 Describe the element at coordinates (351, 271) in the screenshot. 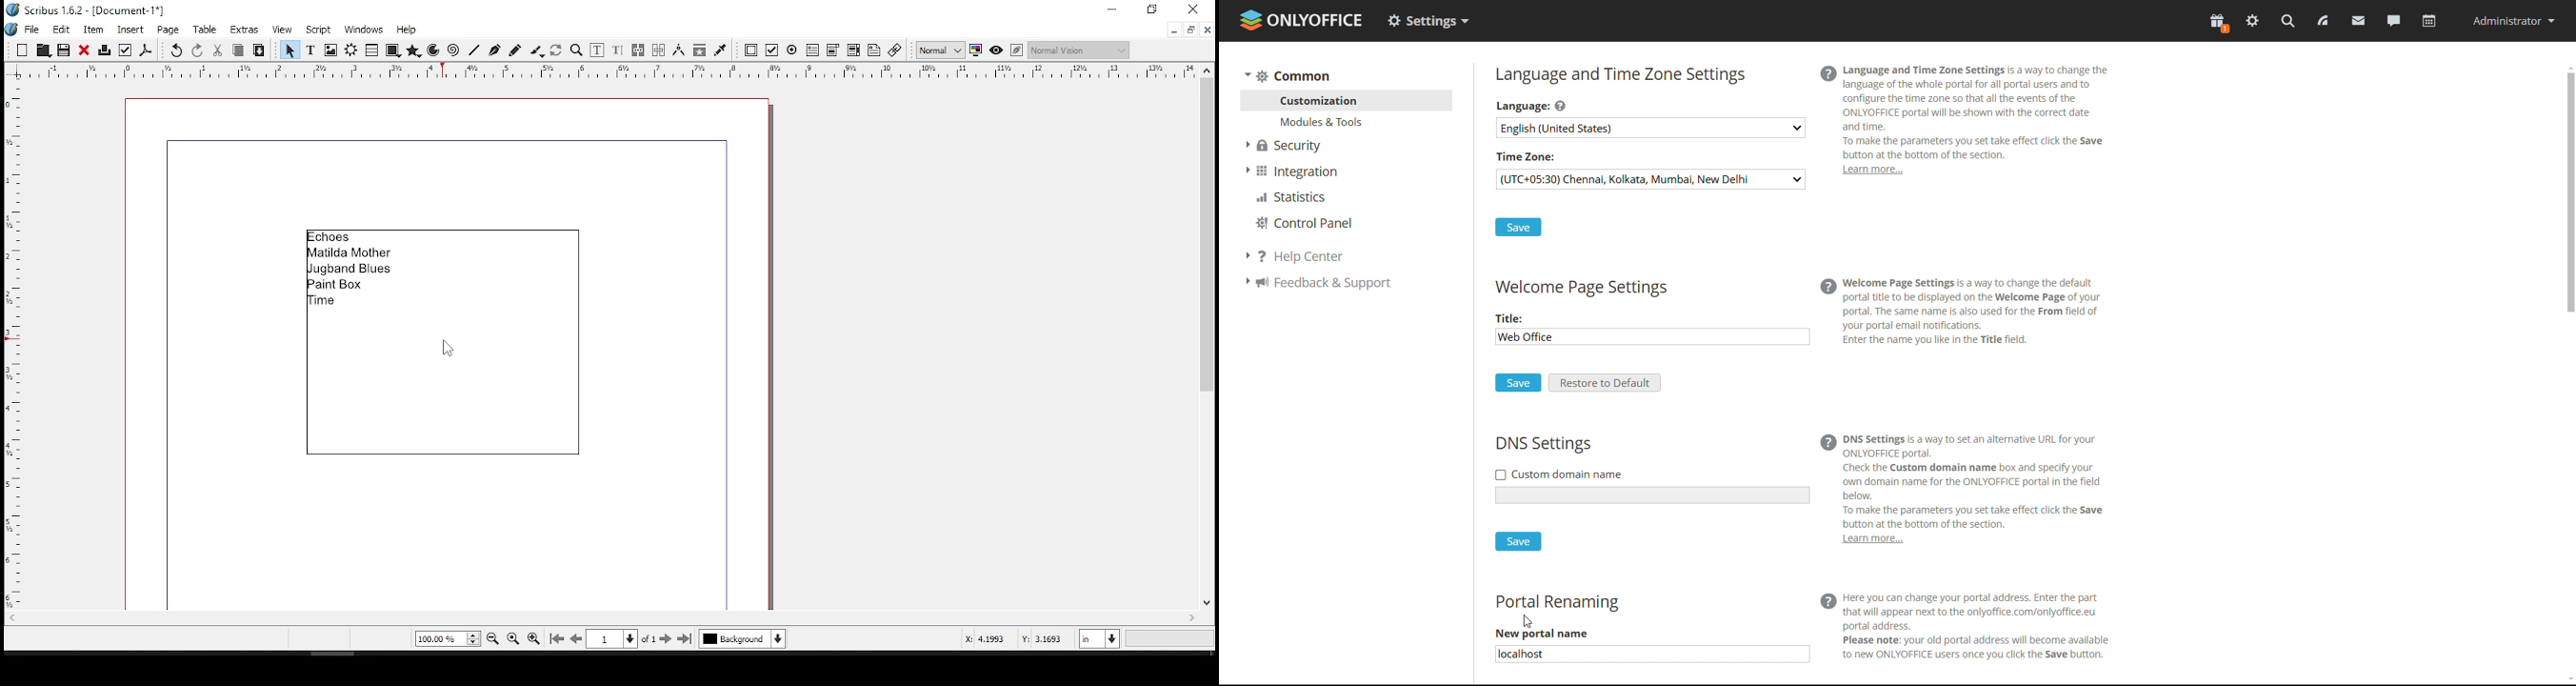

I see `jugband blues` at that location.